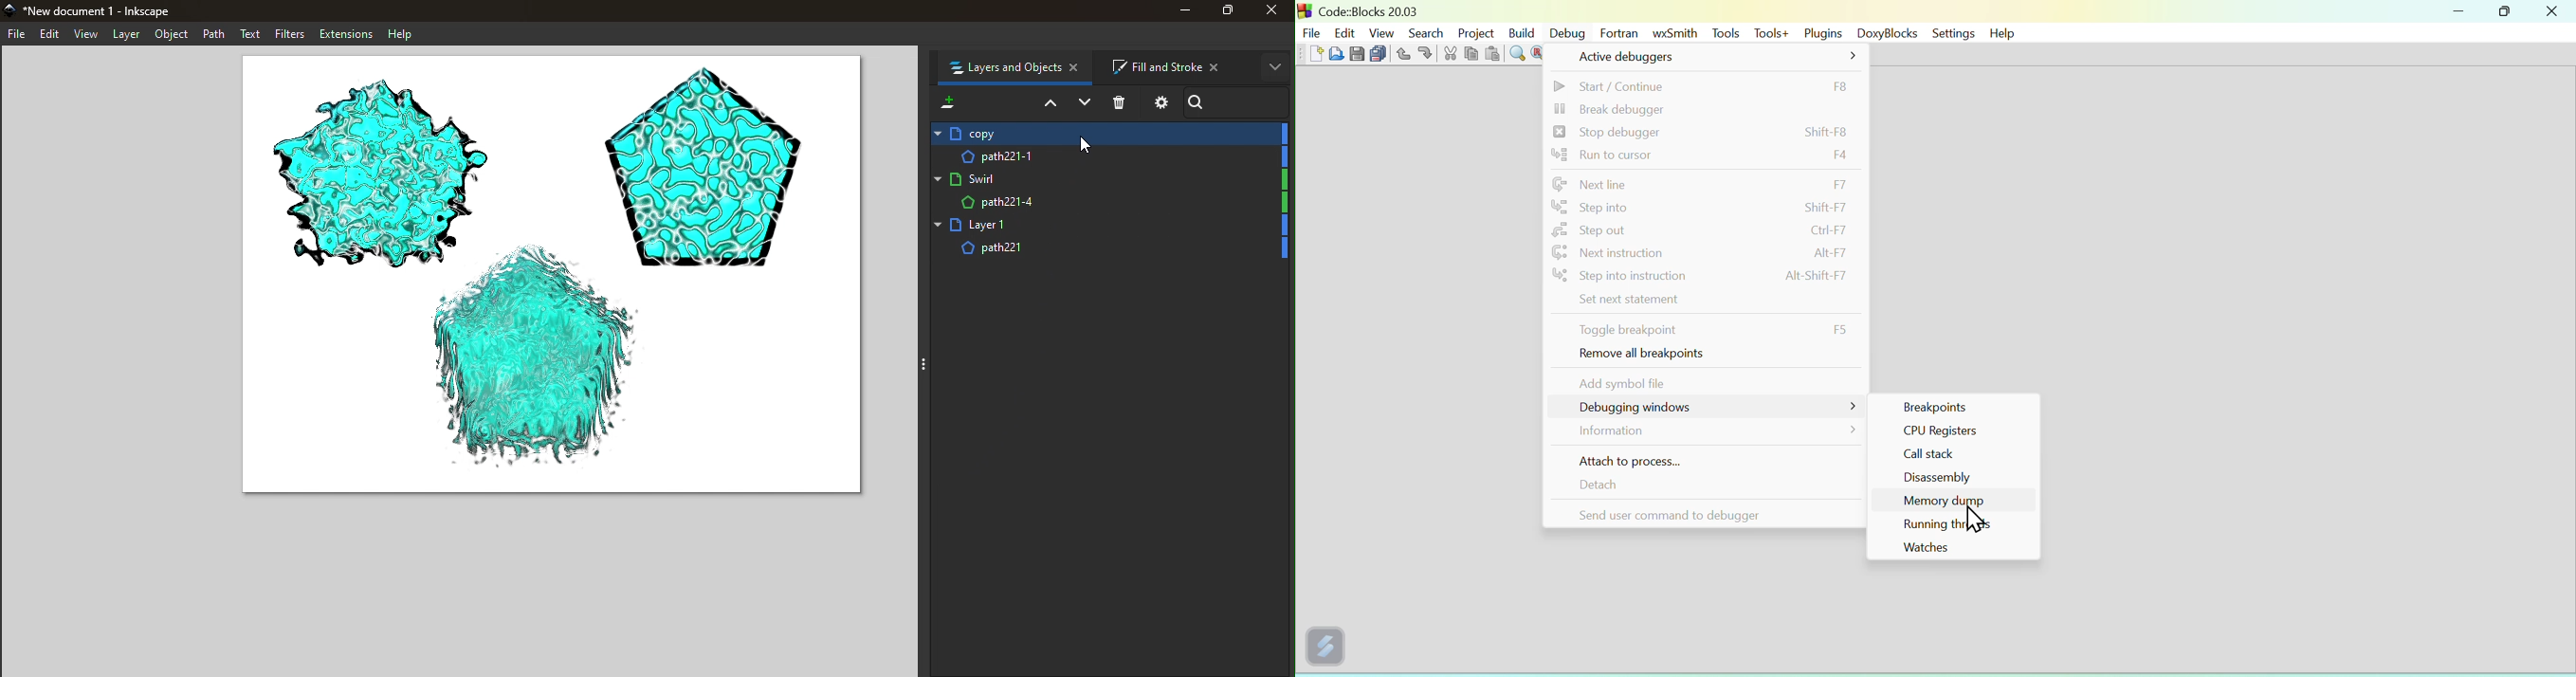 Image resolution: width=2576 pixels, height=700 pixels. What do you see at coordinates (1426, 54) in the screenshot?
I see `redo` at bounding box center [1426, 54].